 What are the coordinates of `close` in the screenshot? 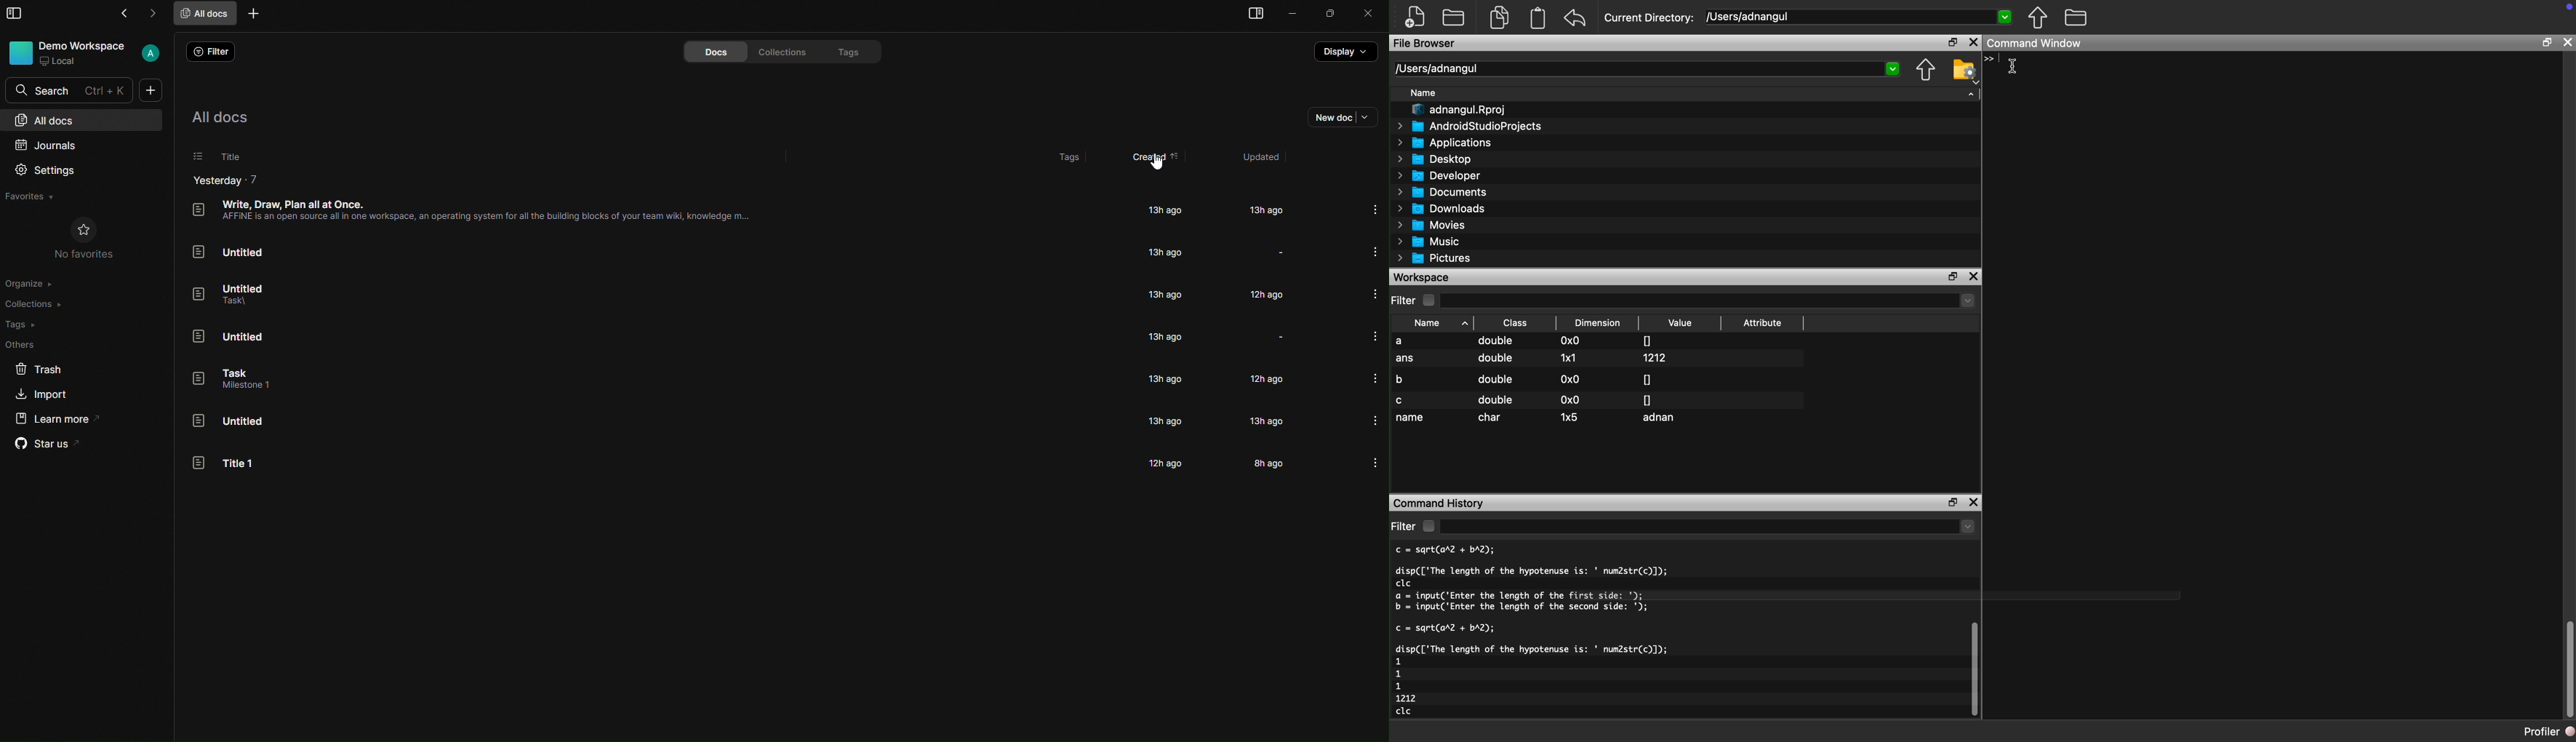 It's located at (1973, 42).